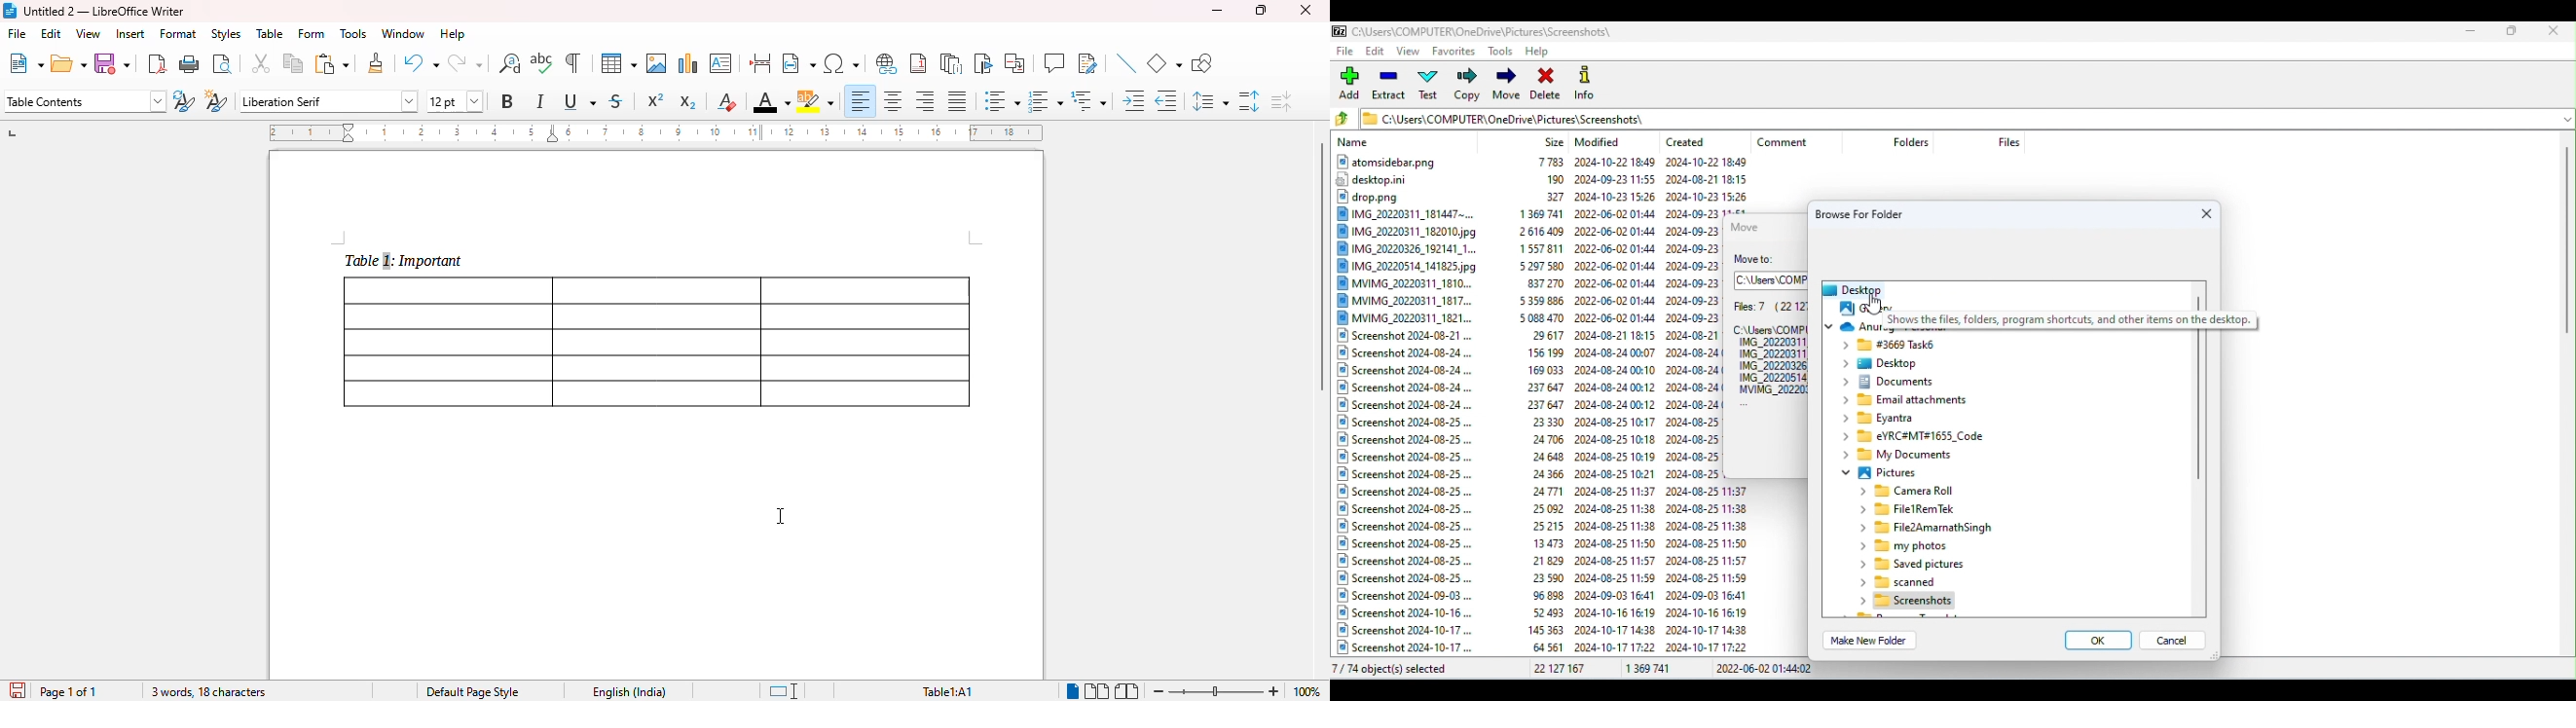 The height and width of the screenshot is (728, 2576). Describe the element at coordinates (1345, 120) in the screenshot. I see `Go back` at that location.